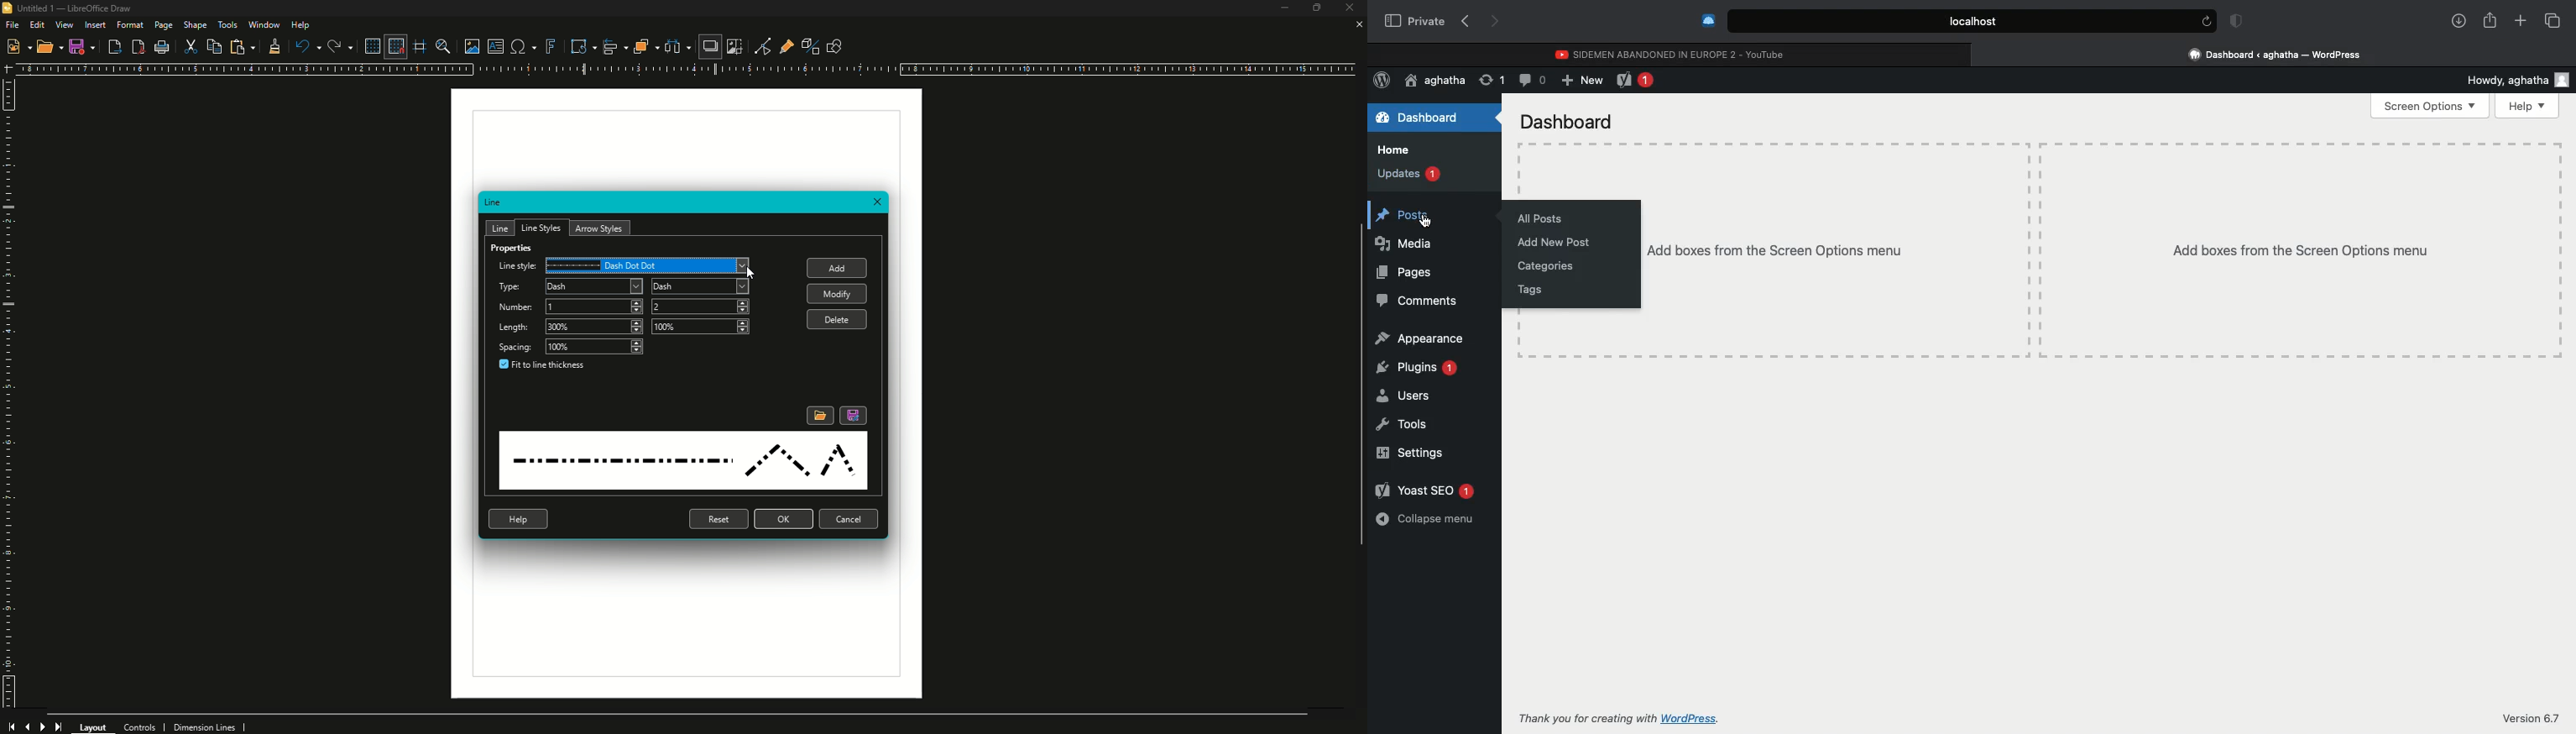  What do you see at coordinates (1568, 122) in the screenshot?
I see `Dashboard` at bounding box center [1568, 122].